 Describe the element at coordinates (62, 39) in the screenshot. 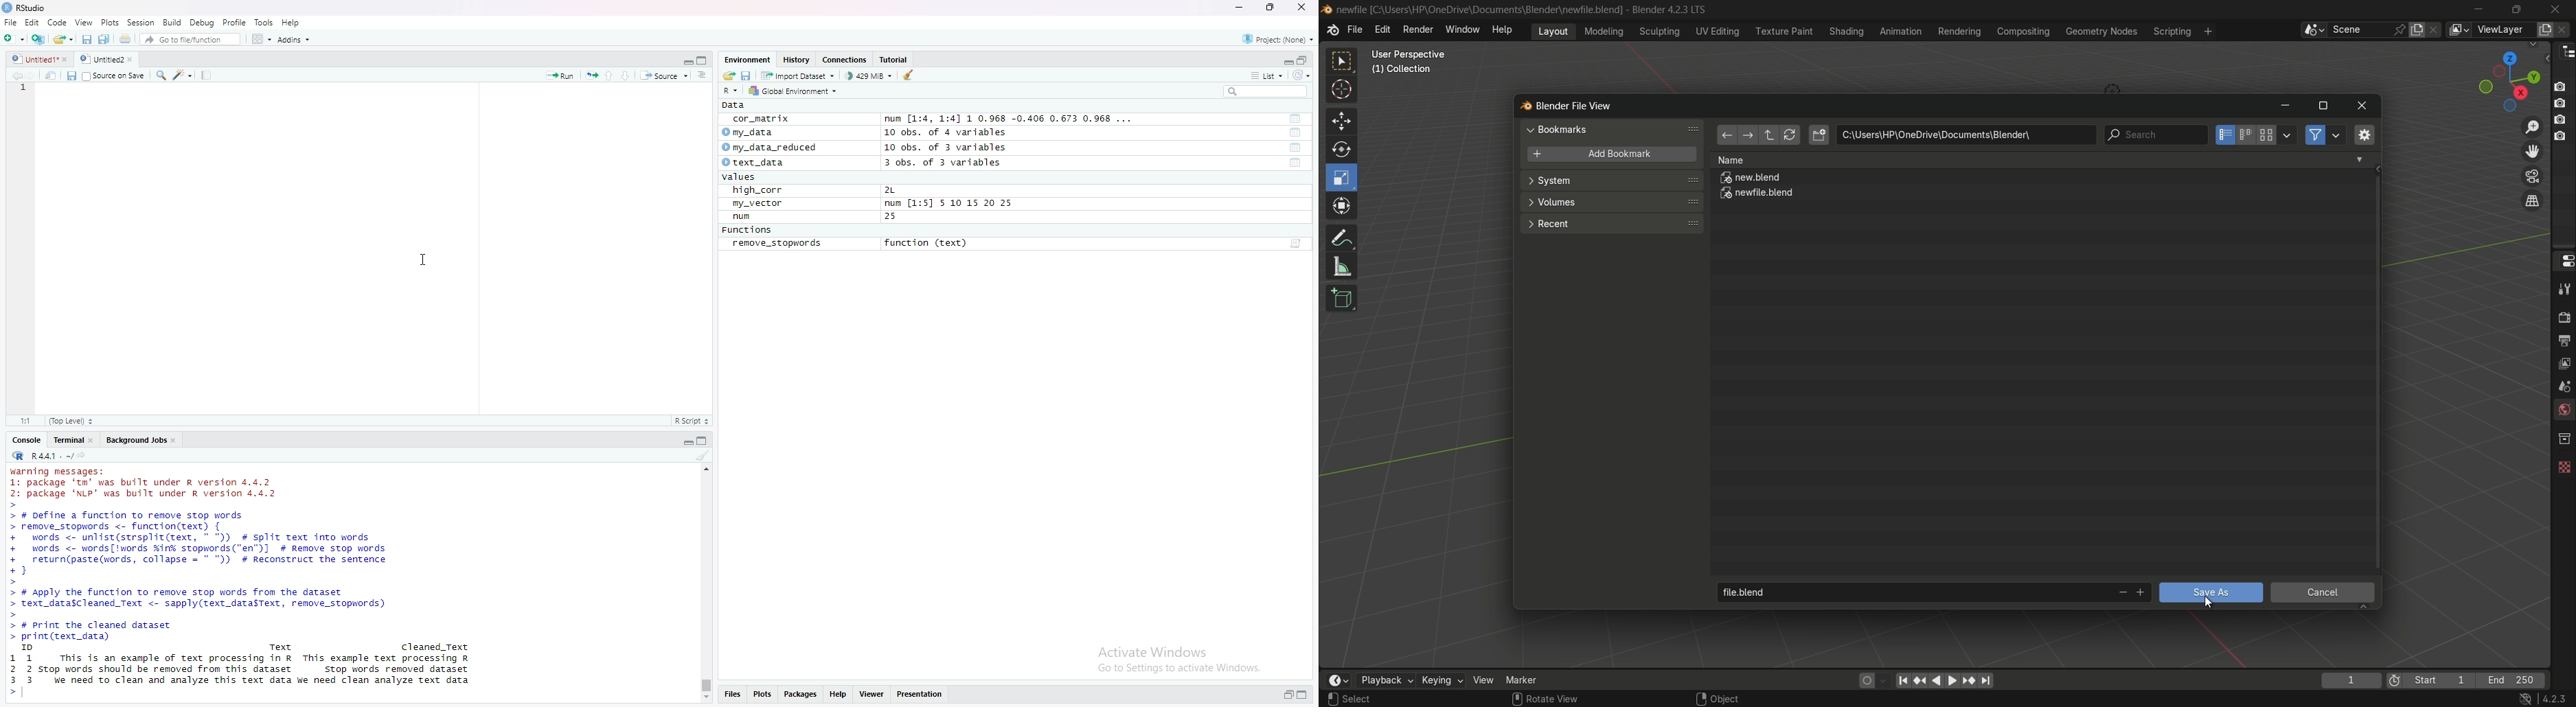

I see `Open` at that location.